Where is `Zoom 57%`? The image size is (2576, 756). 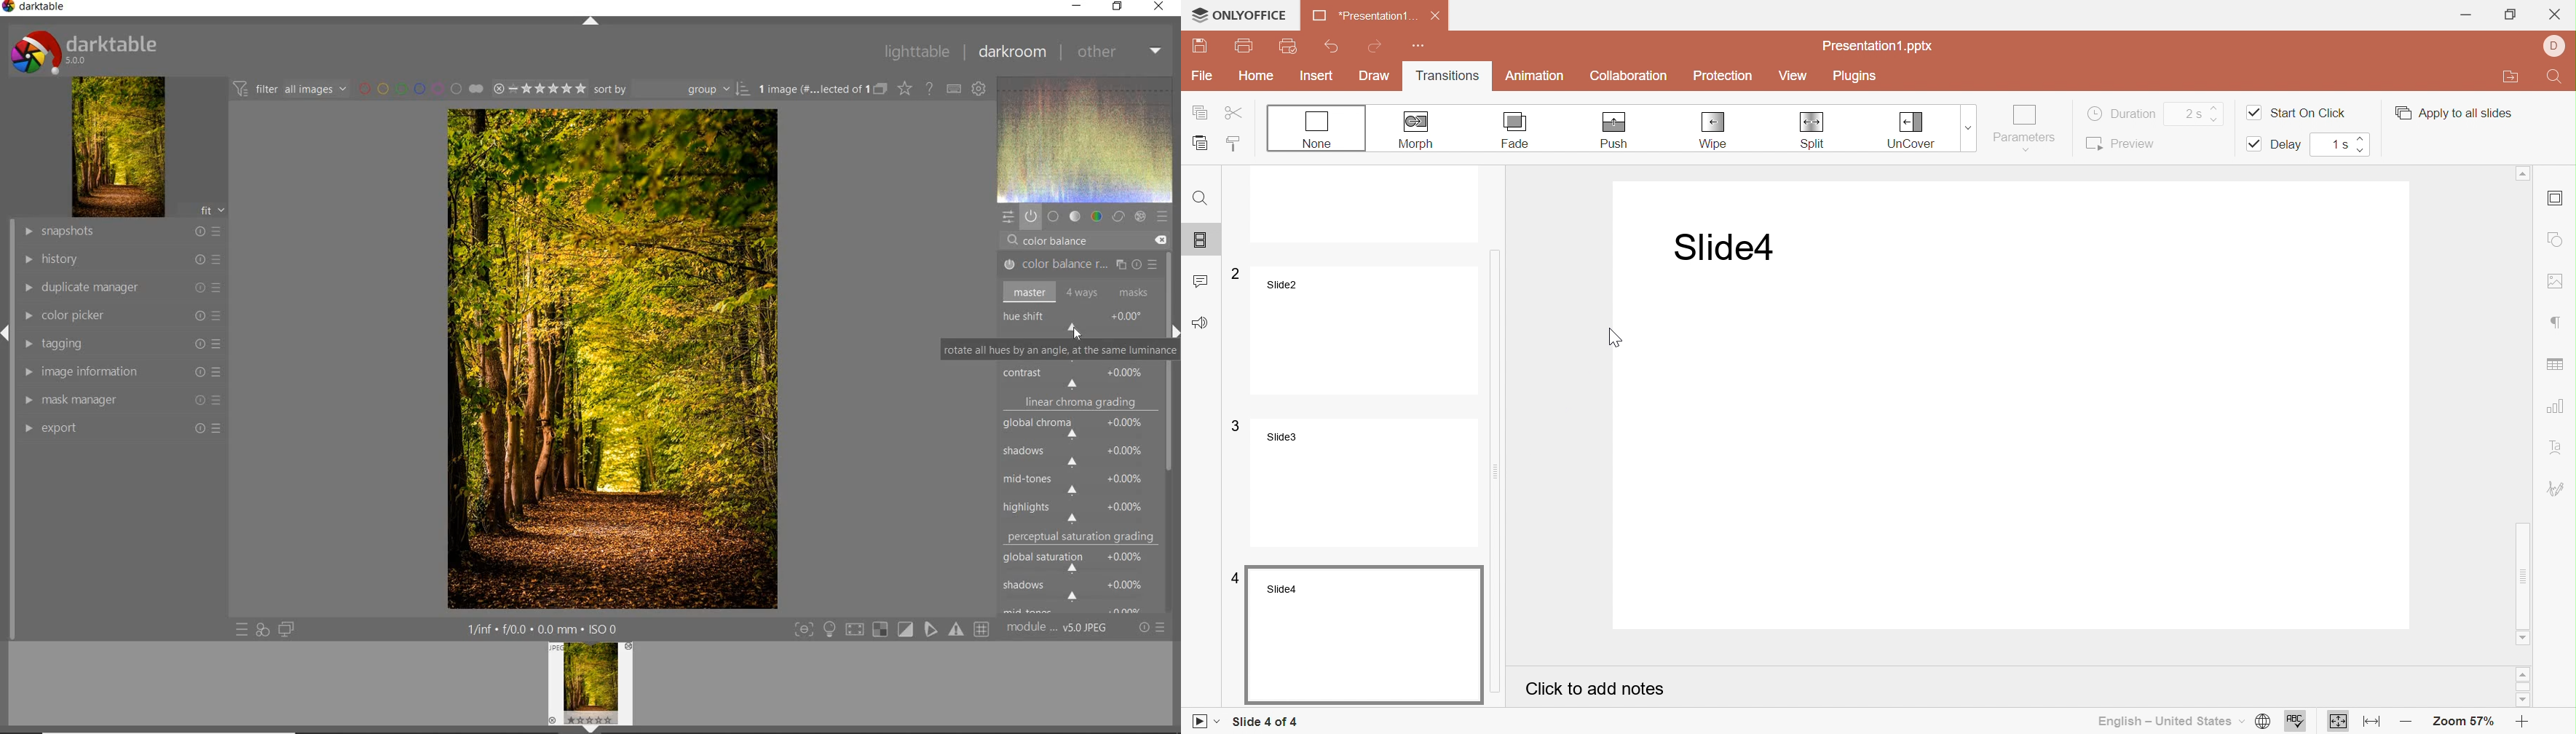
Zoom 57% is located at coordinates (2465, 724).